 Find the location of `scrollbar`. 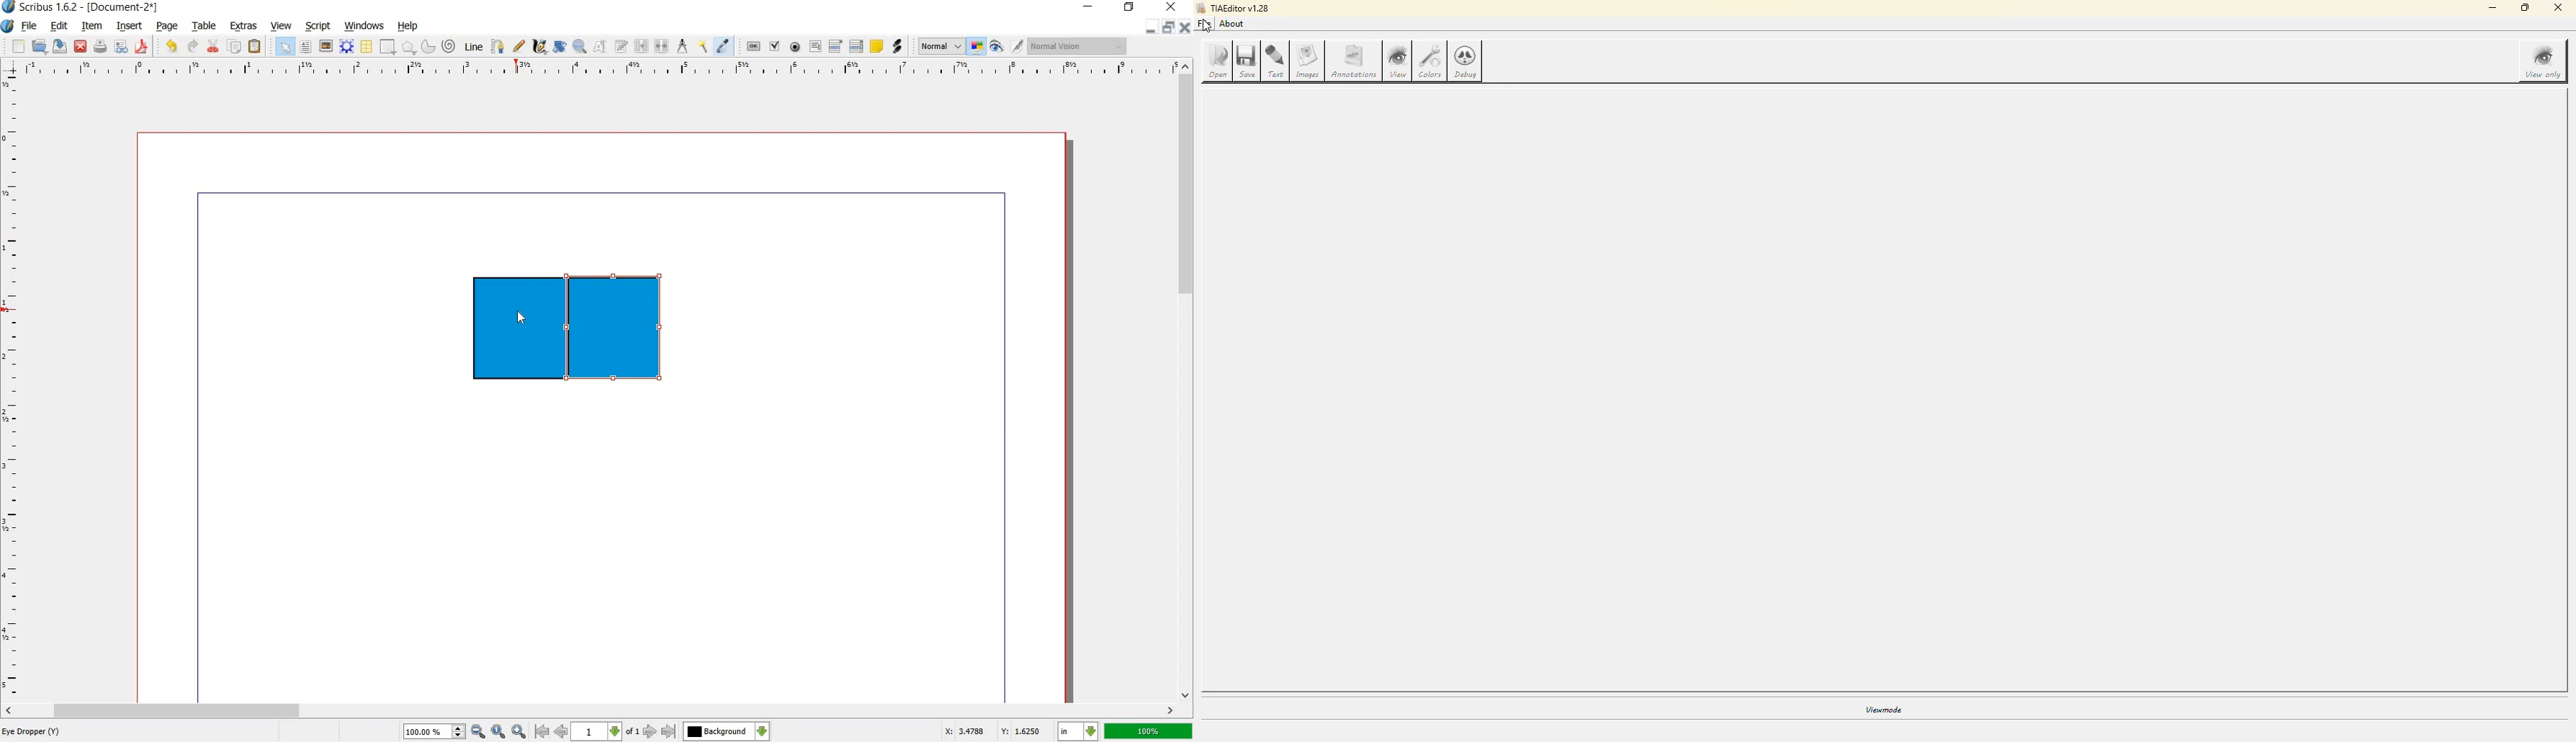

scrollbar is located at coordinates (1187, 386).